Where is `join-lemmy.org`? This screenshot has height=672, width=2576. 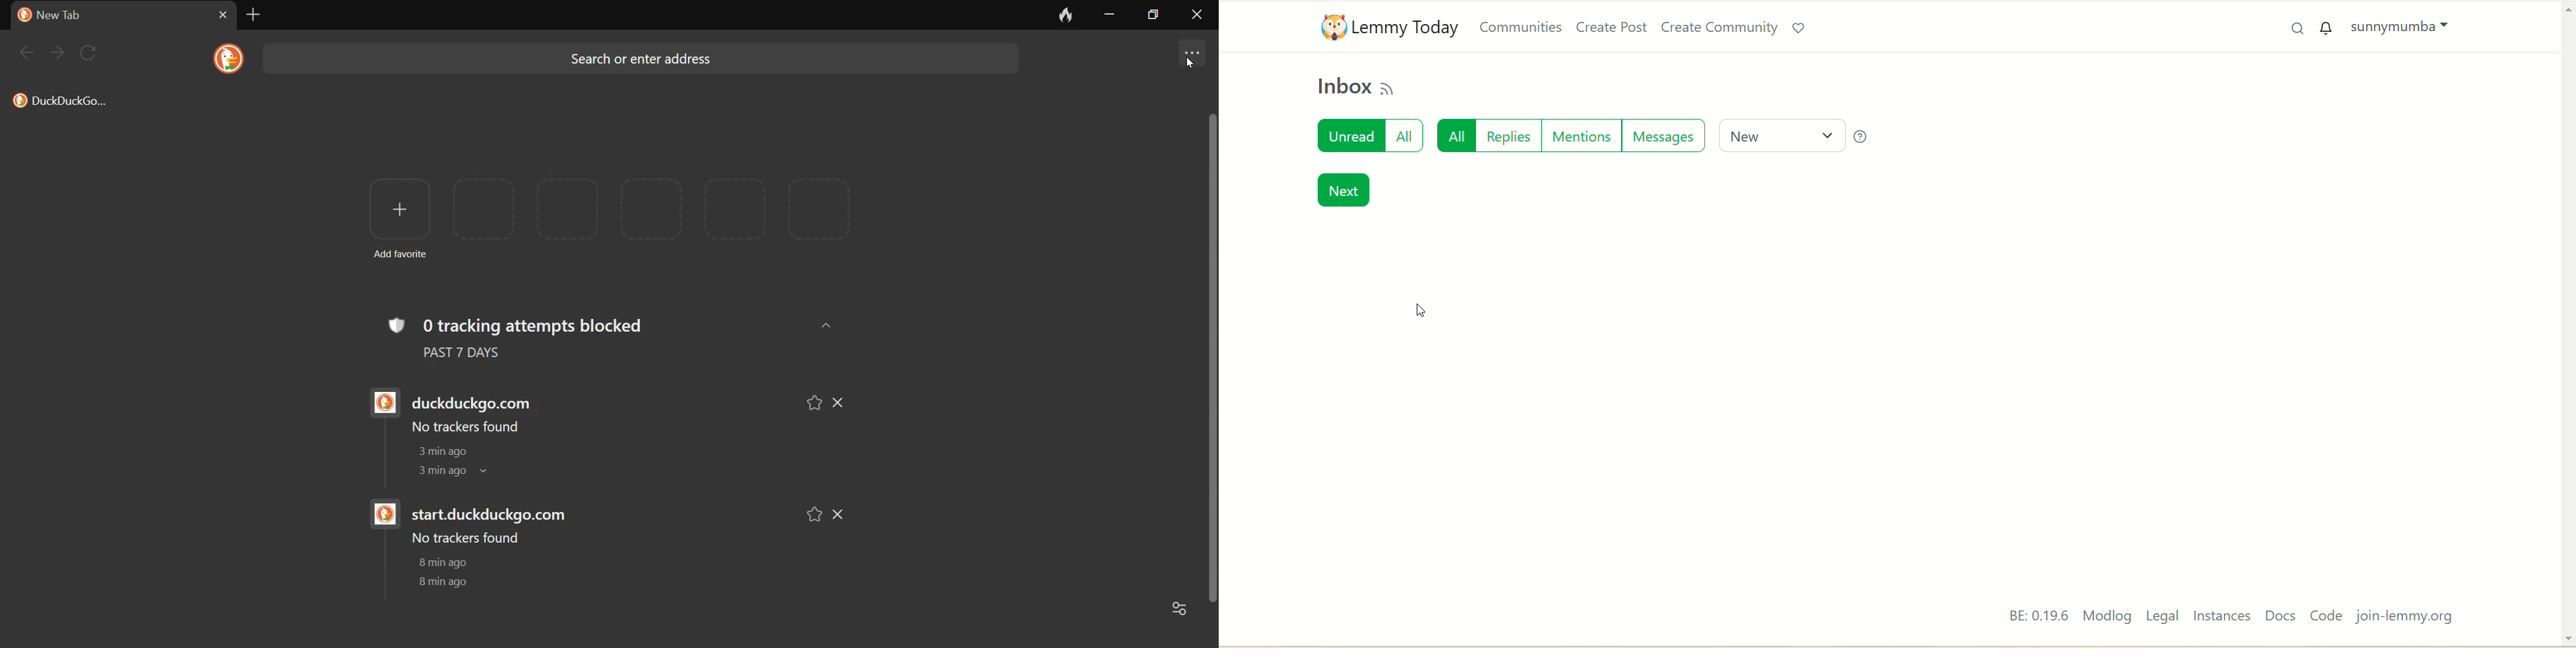
join-lemmy.org is located at coordinates (2408, 617).